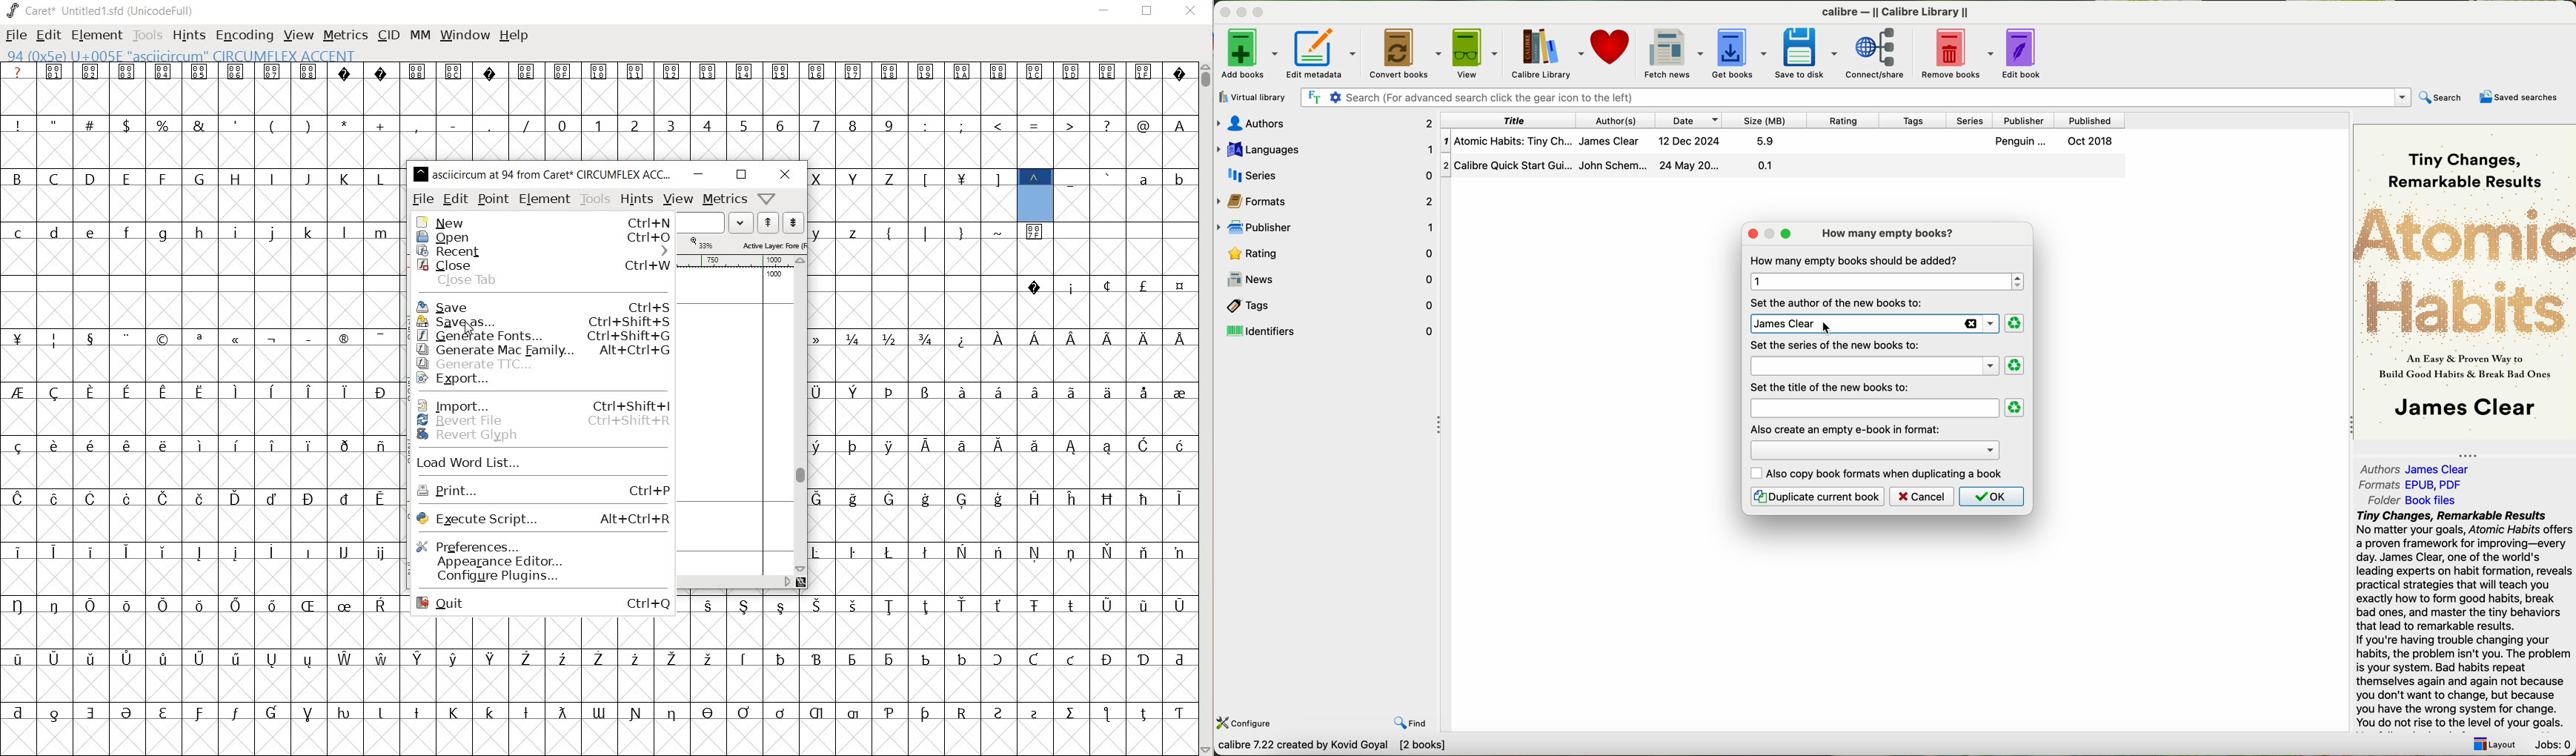 This screenshot has width=2576, height=756. I want to click on rating, so click(1842, 120).